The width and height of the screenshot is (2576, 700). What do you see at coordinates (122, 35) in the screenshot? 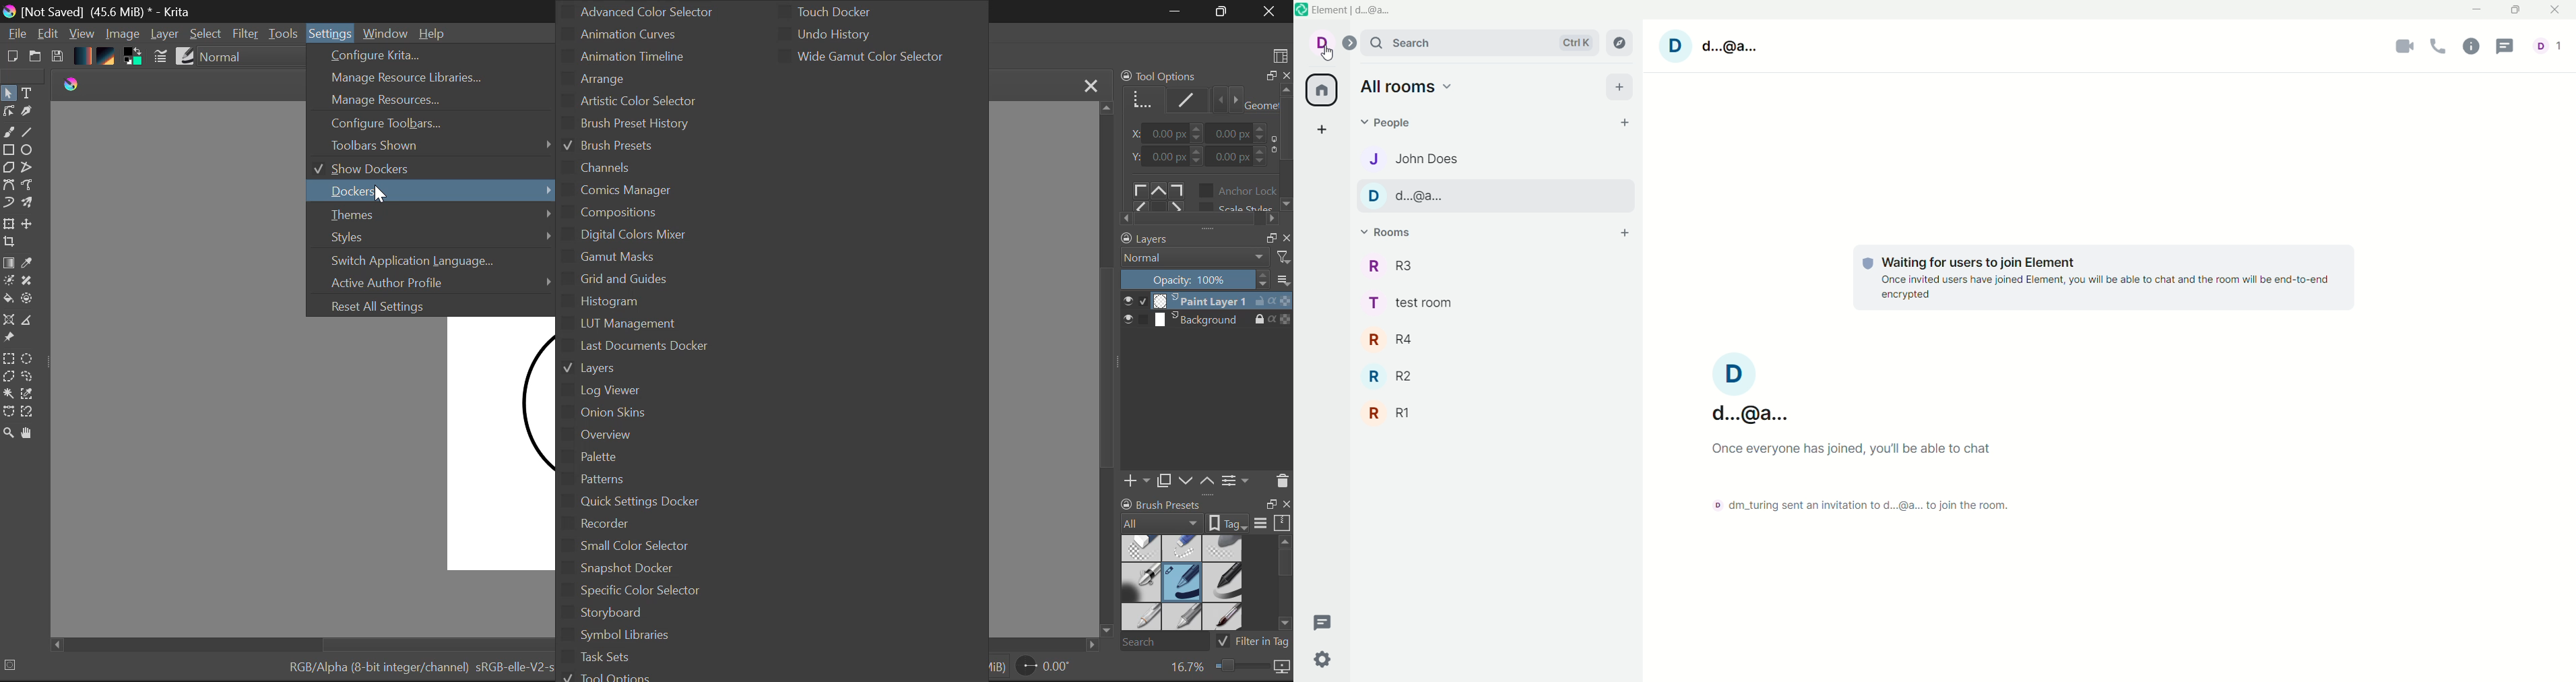
I see `Image` at bounding box center [122, 35].